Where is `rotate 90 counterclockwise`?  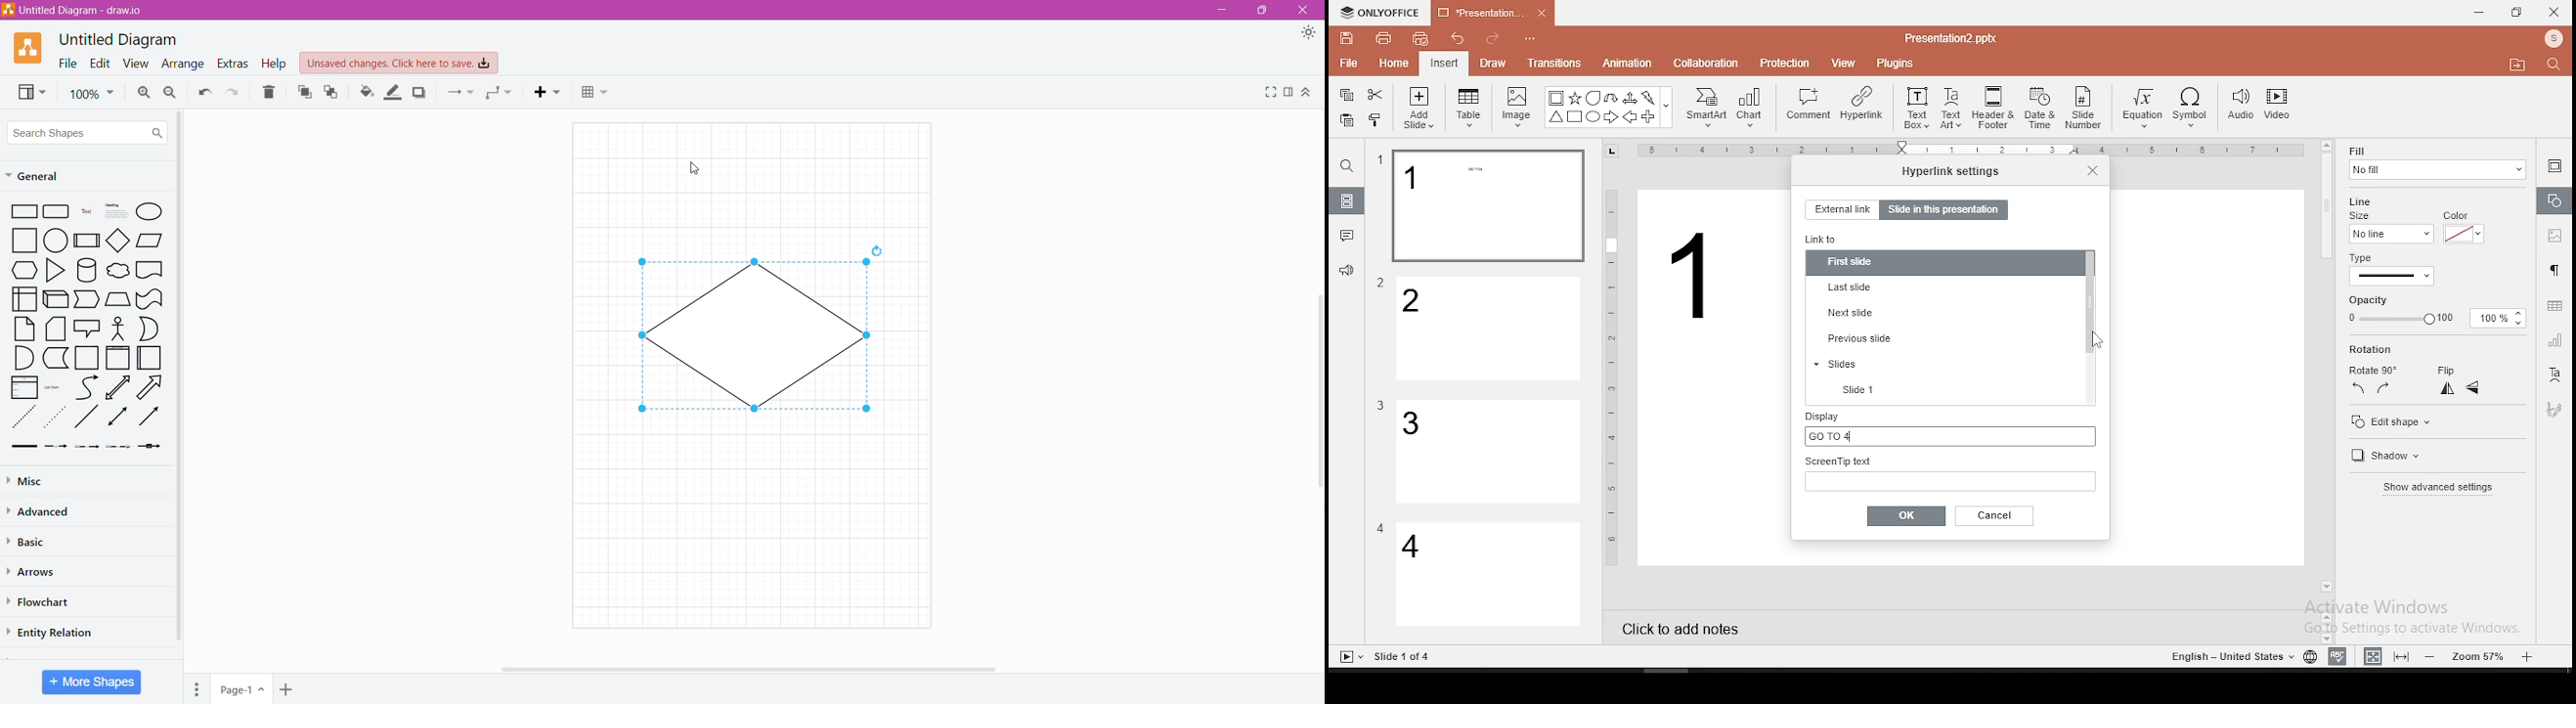 rotate 90 counterclockwise is located at coordinates (2359, 387).